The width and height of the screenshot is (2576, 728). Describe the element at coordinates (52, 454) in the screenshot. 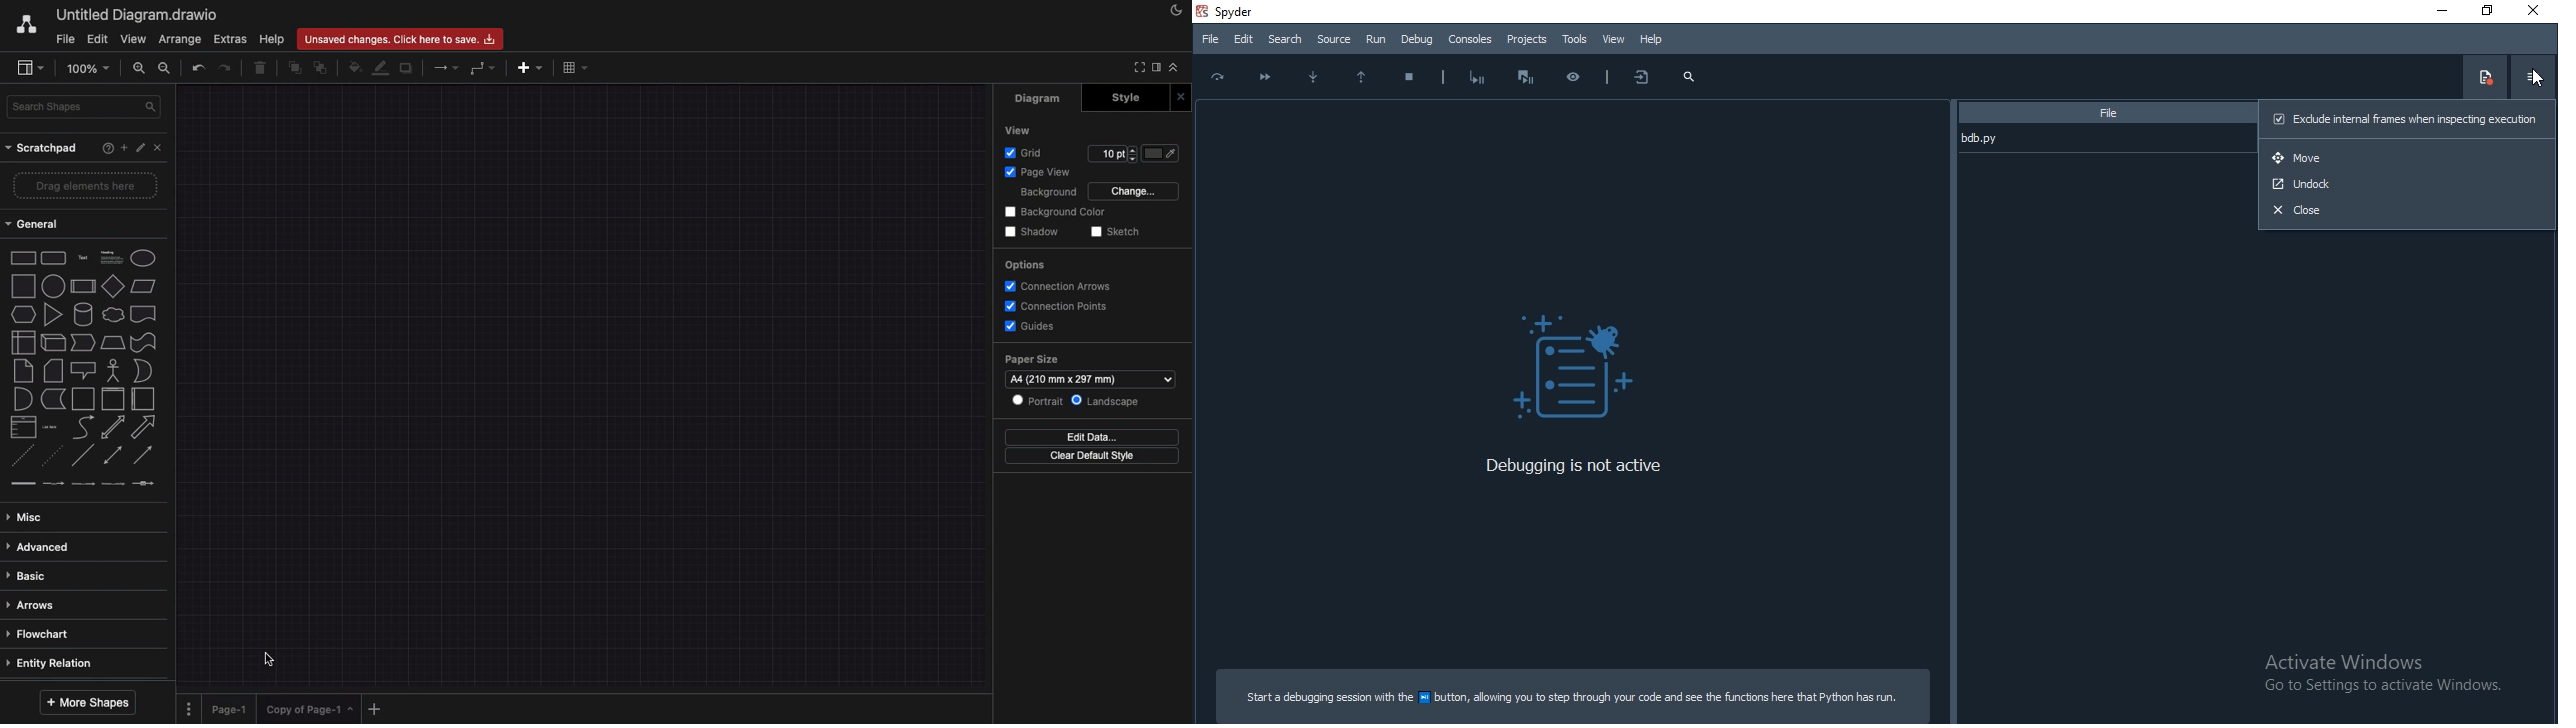

I see `dotted line` at that location.